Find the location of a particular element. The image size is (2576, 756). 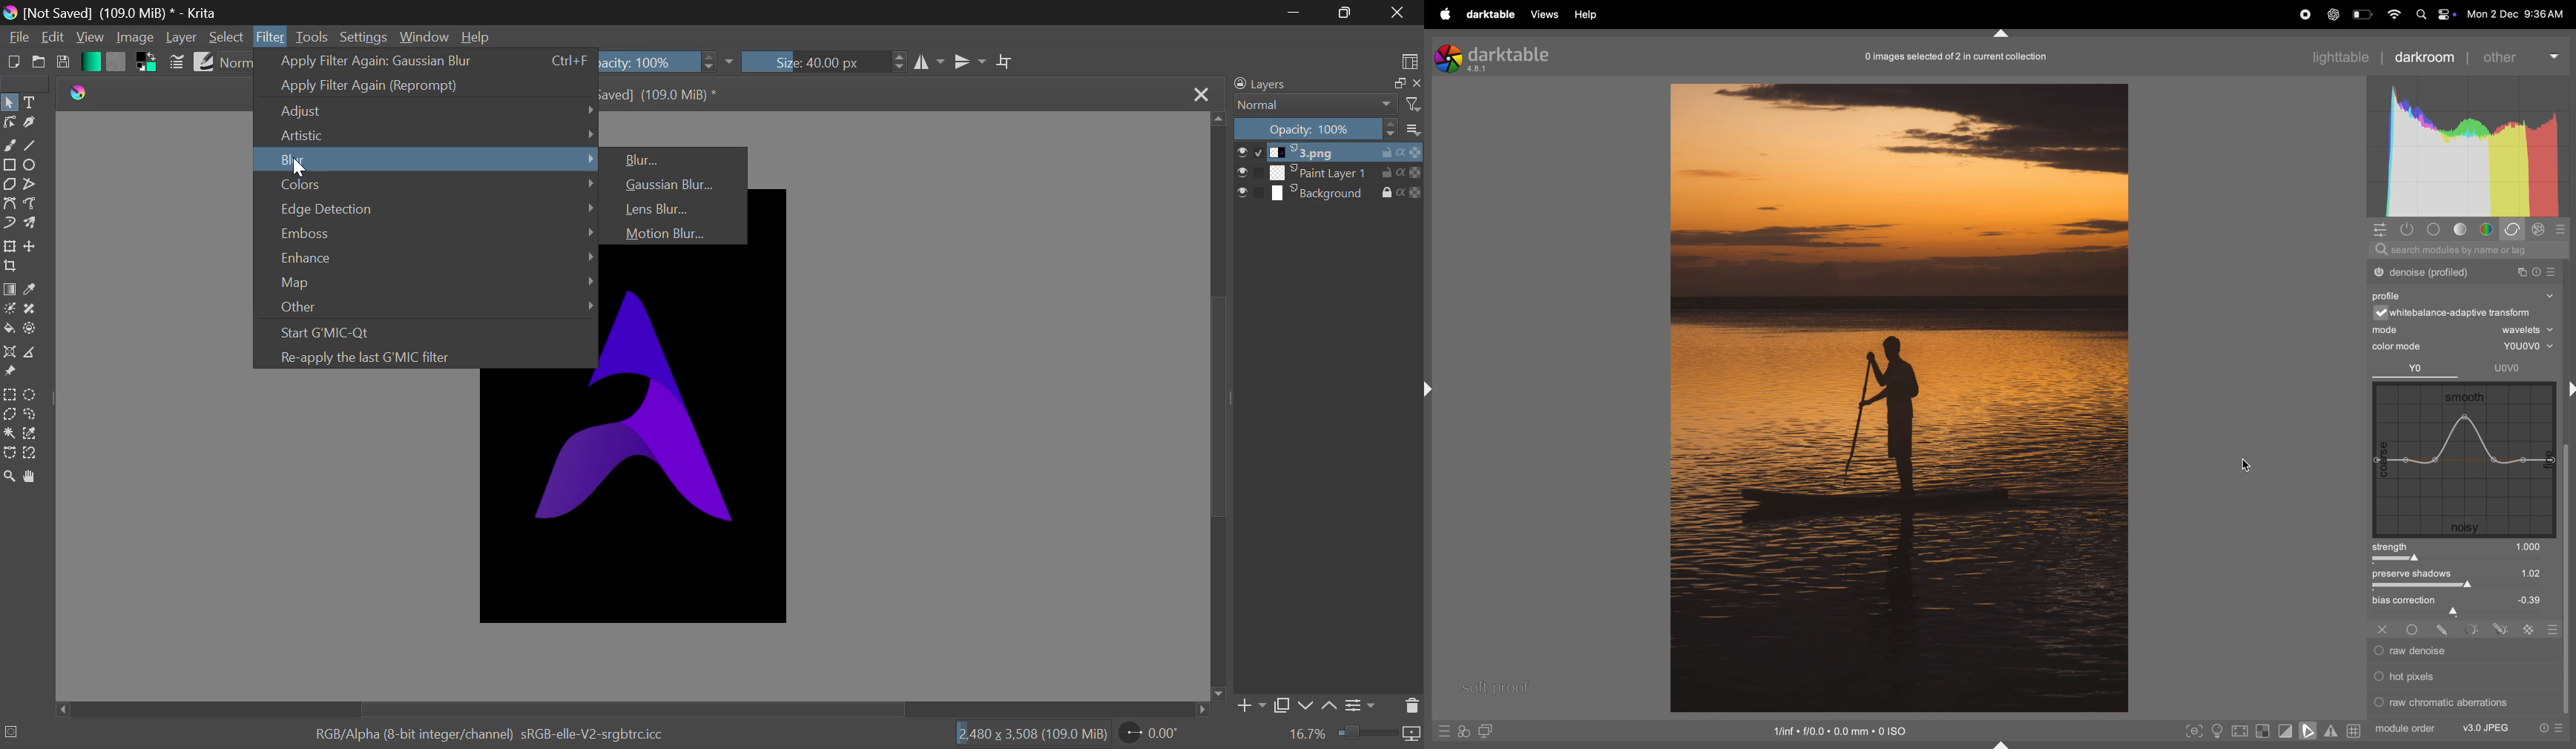

Save is located at coordinates (63, 65).